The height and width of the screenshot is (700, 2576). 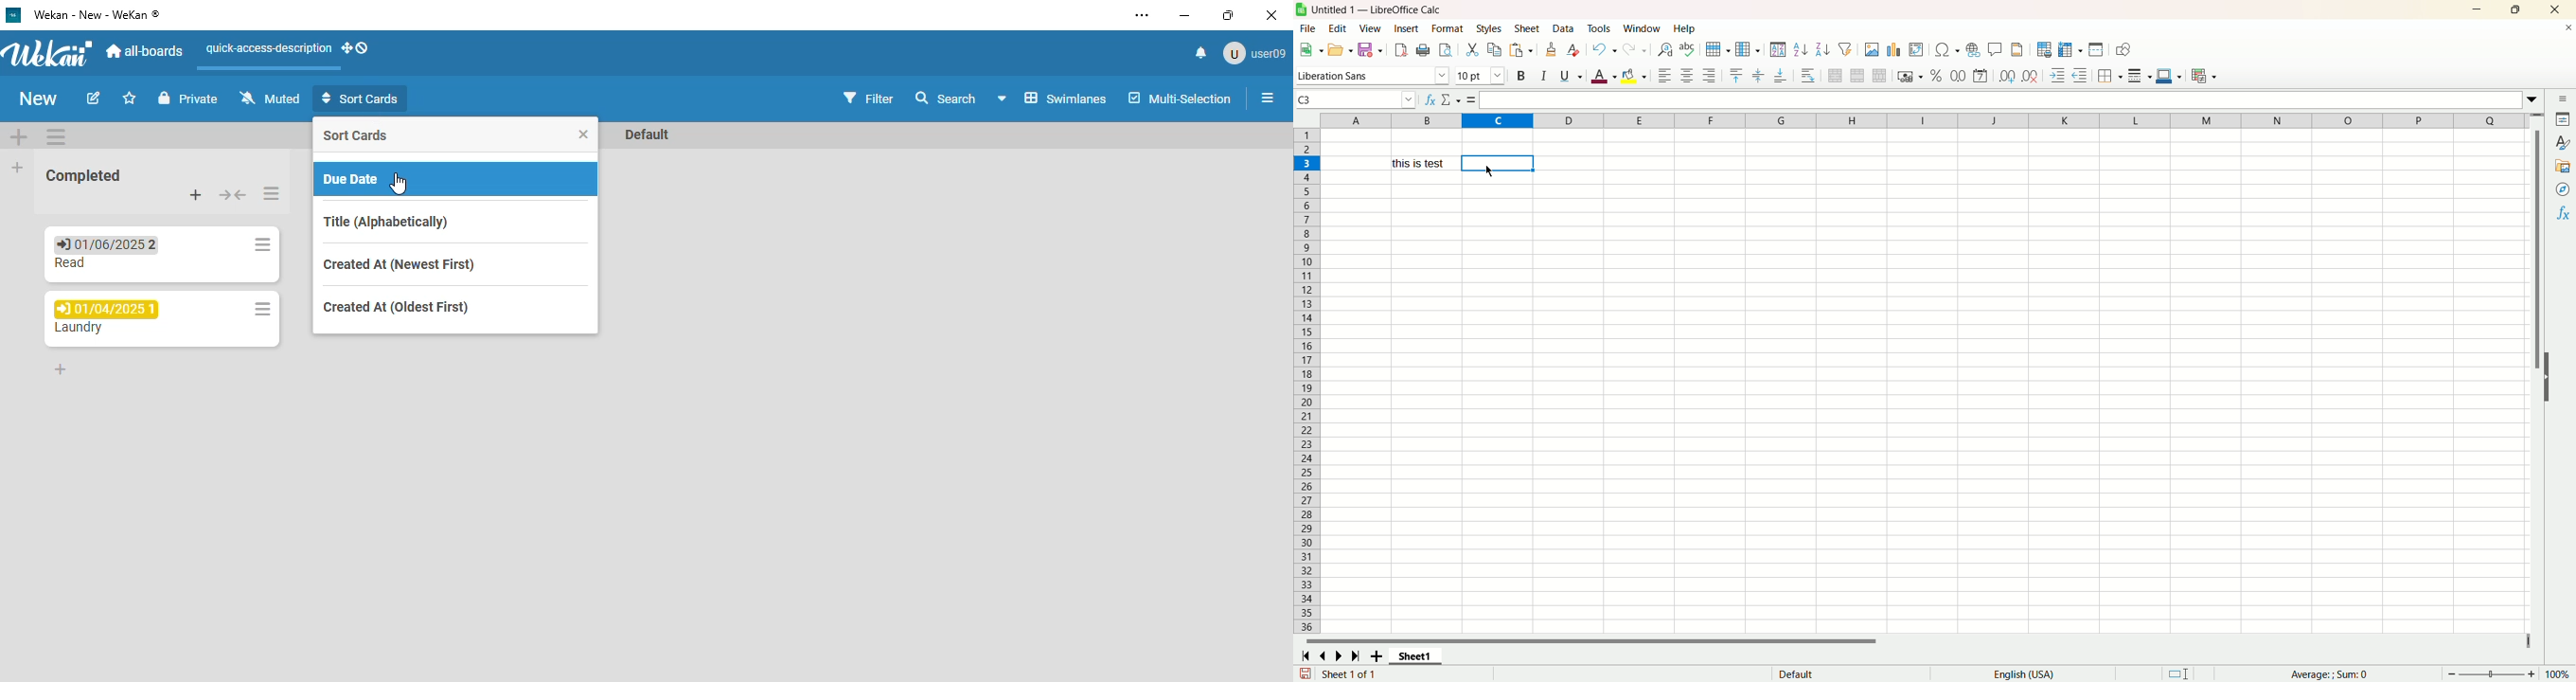 I want to click on show, so click(x=2549, y=376).